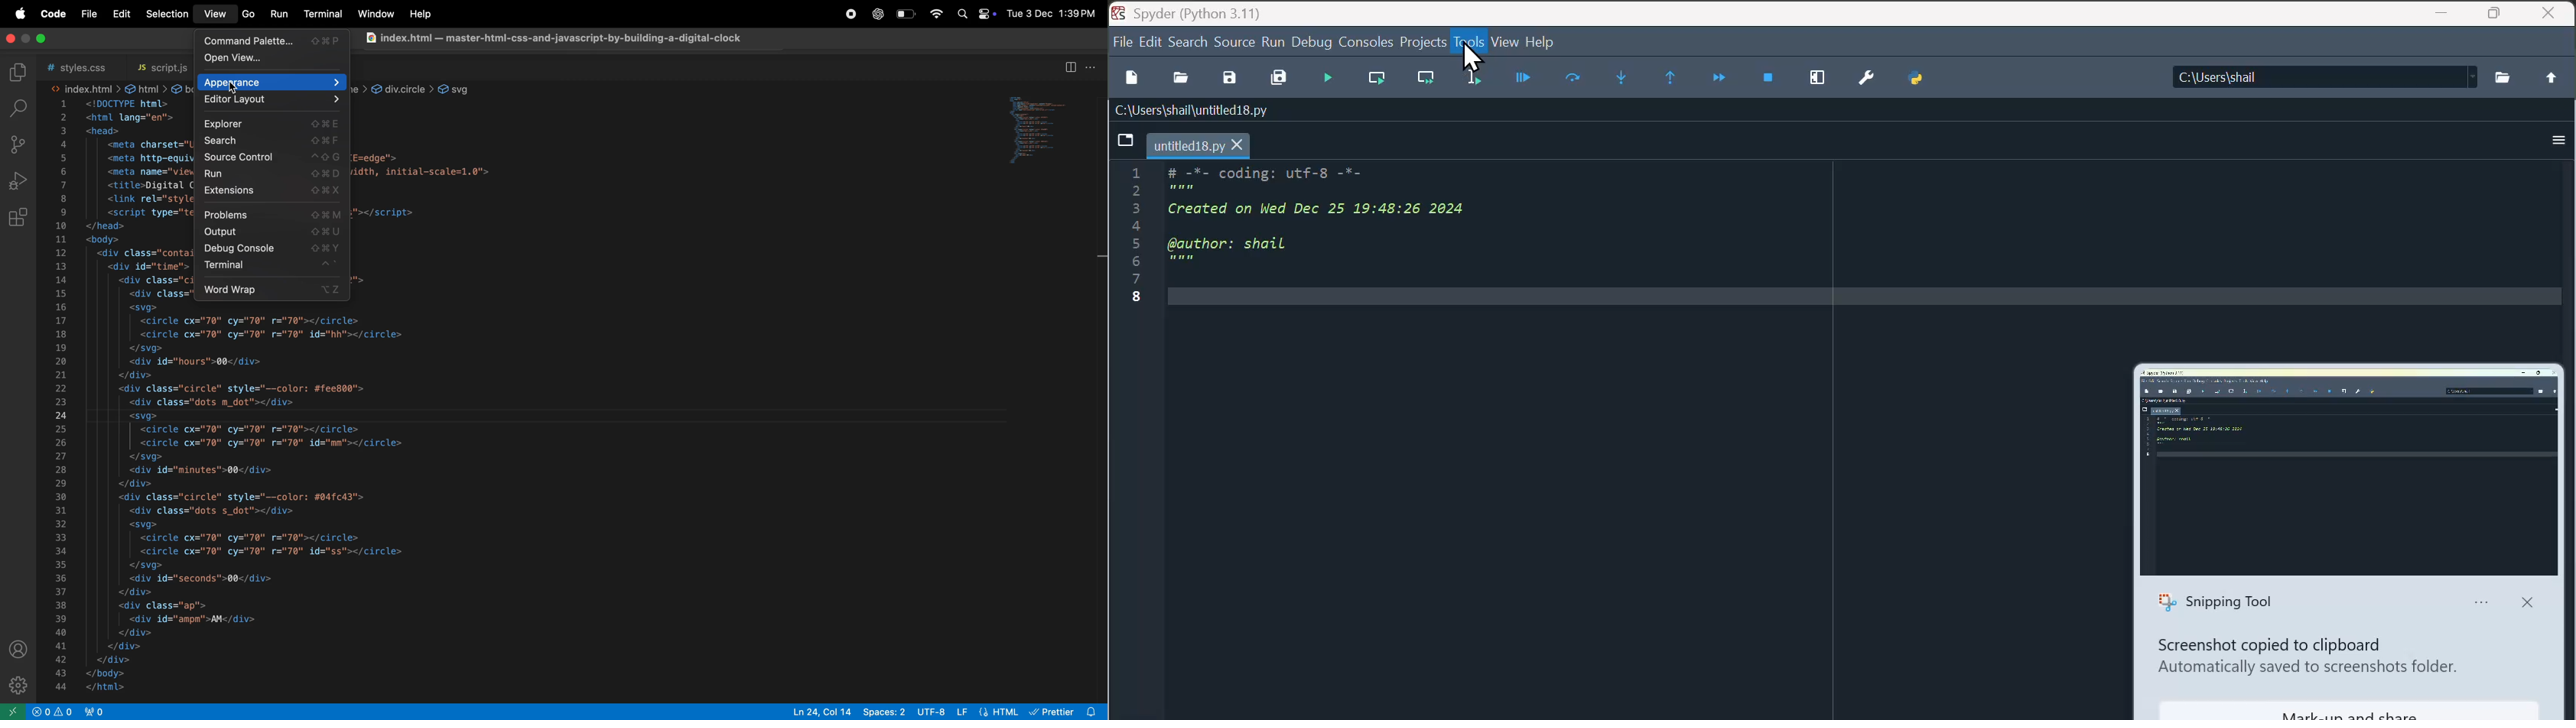 The image size is (2576, 728). What do you see at coordinates (2548, 77) in the screenshot?
I see `change to parent folder` at bounding box center [2548, 77].